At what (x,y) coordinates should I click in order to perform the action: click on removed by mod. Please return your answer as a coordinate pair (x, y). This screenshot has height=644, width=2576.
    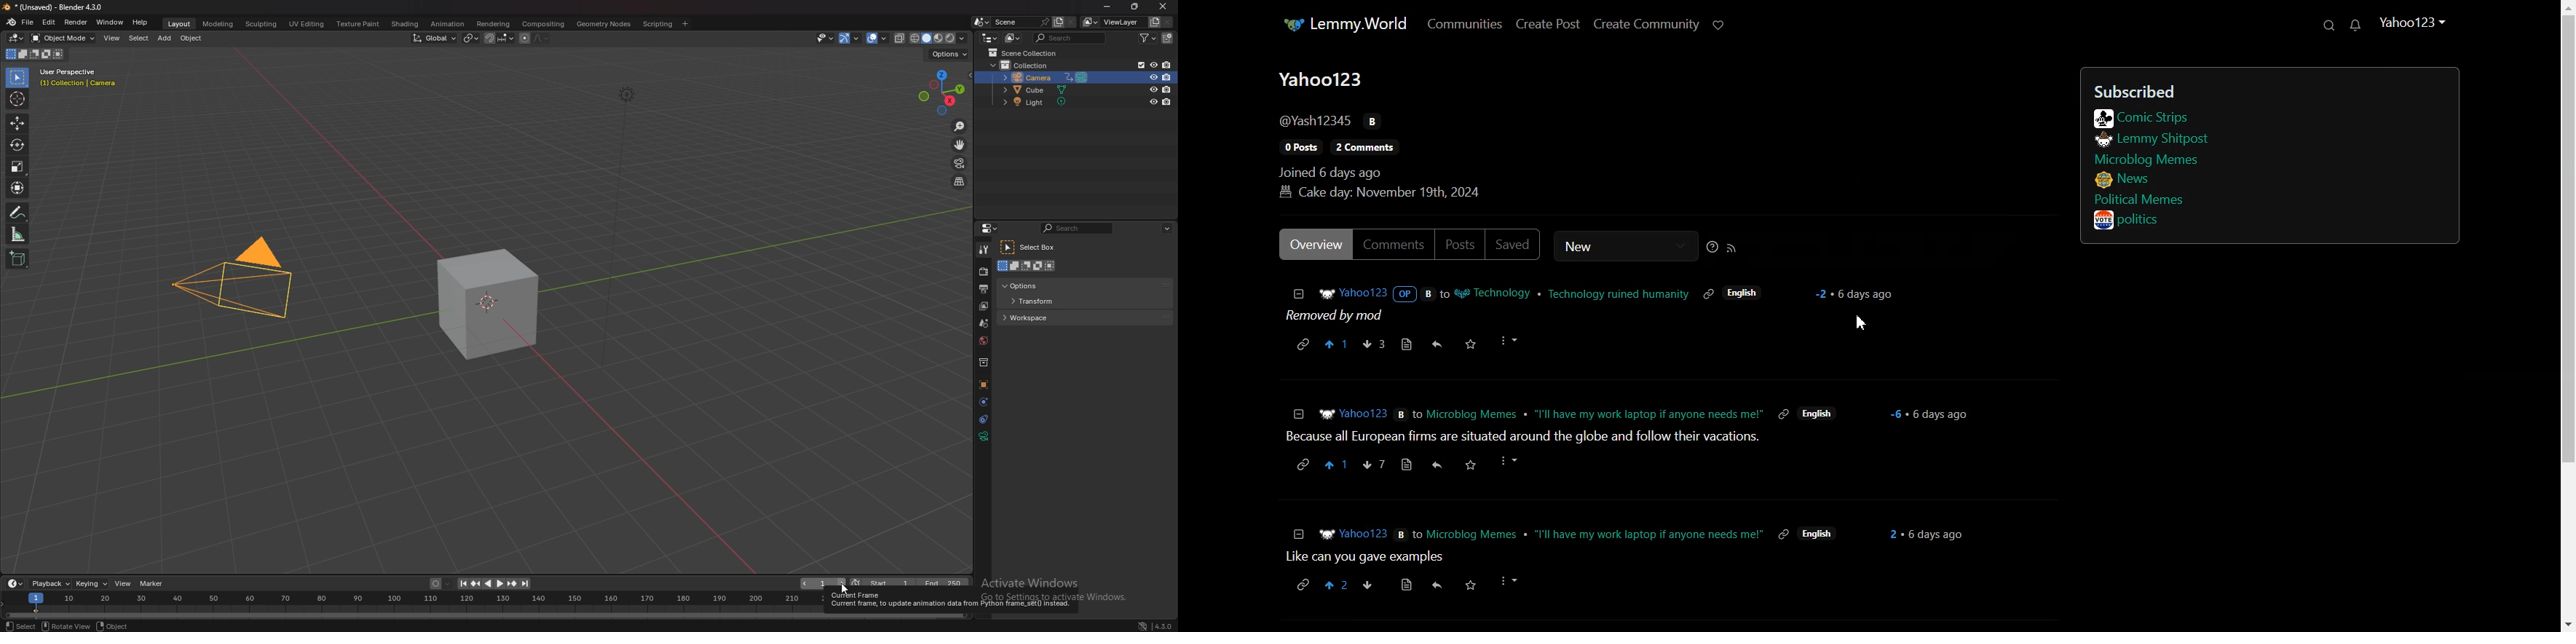
    Looking at the image, I should click on (1340, 317).